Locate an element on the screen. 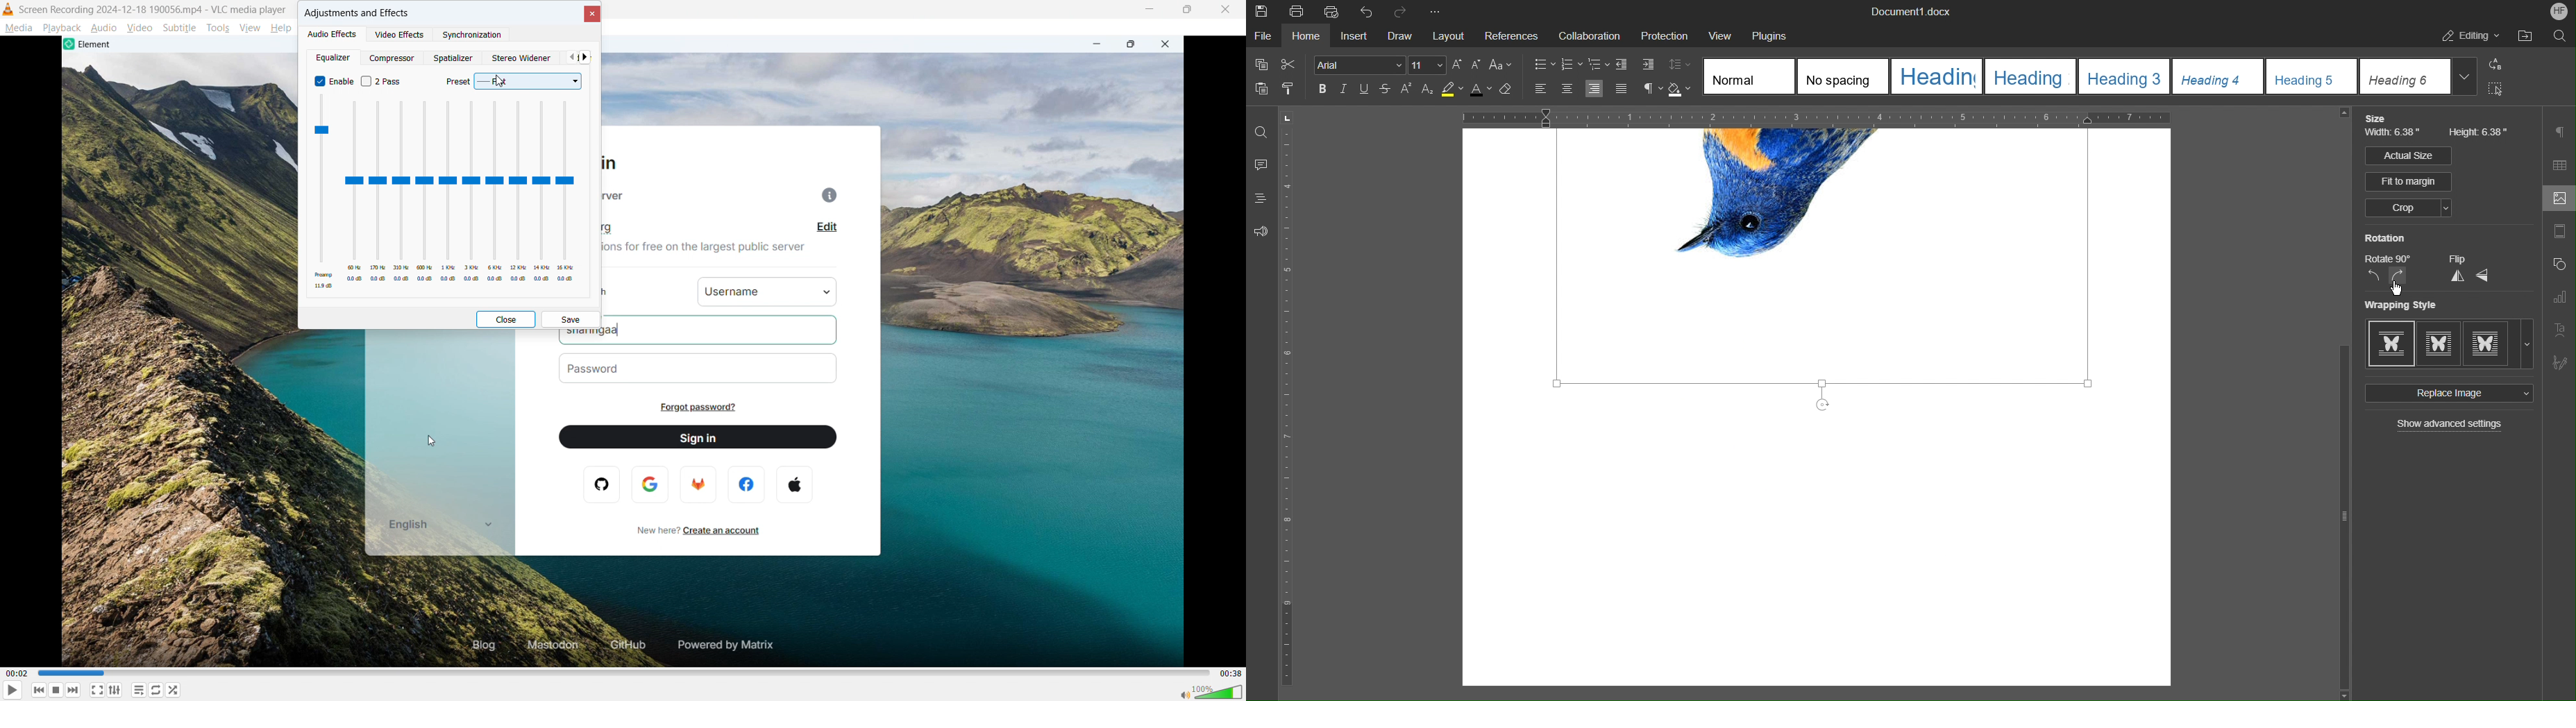 Image resolution: width=2576 pixels, height=728 pixels. Heading 4 is located at coordinates (2219, 75).